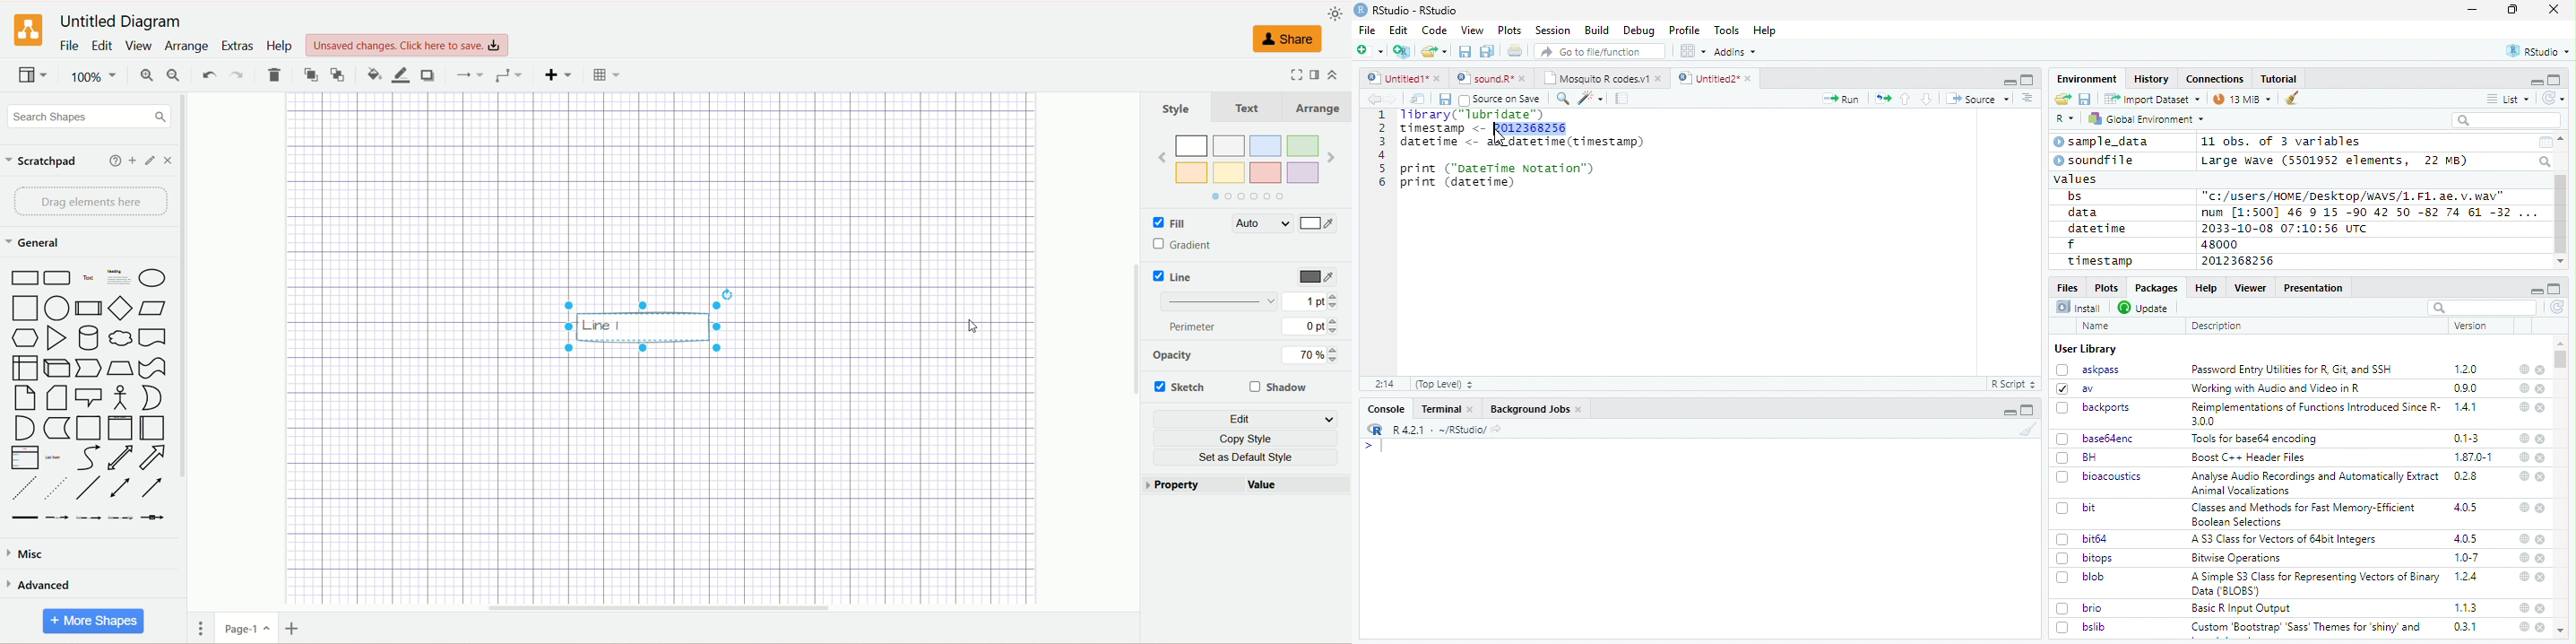 The height and width of the screenshot is (644, 2576). What do you see at coordinates (2079, 307) in the screenshot?
I see `Install` at bounding box center [2079, 307].